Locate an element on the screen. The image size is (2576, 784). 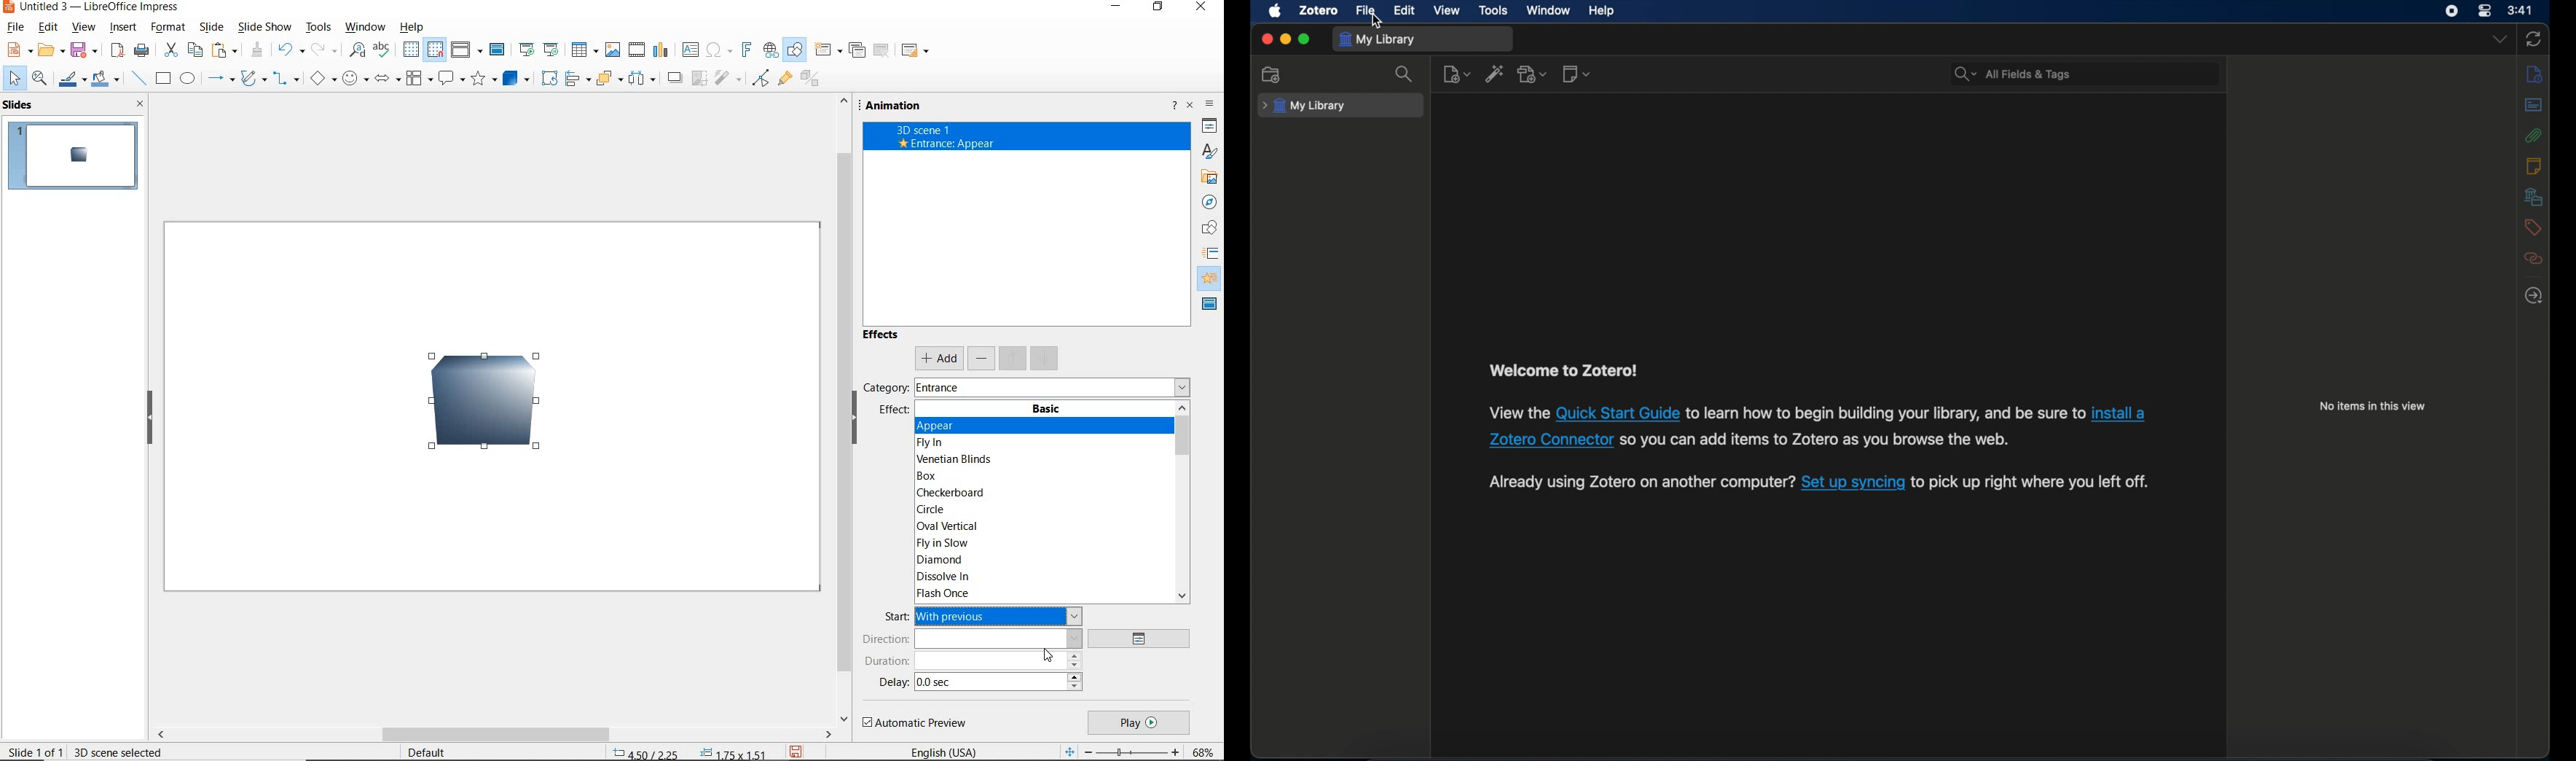
delete slide is located at coordinates (882, 50).